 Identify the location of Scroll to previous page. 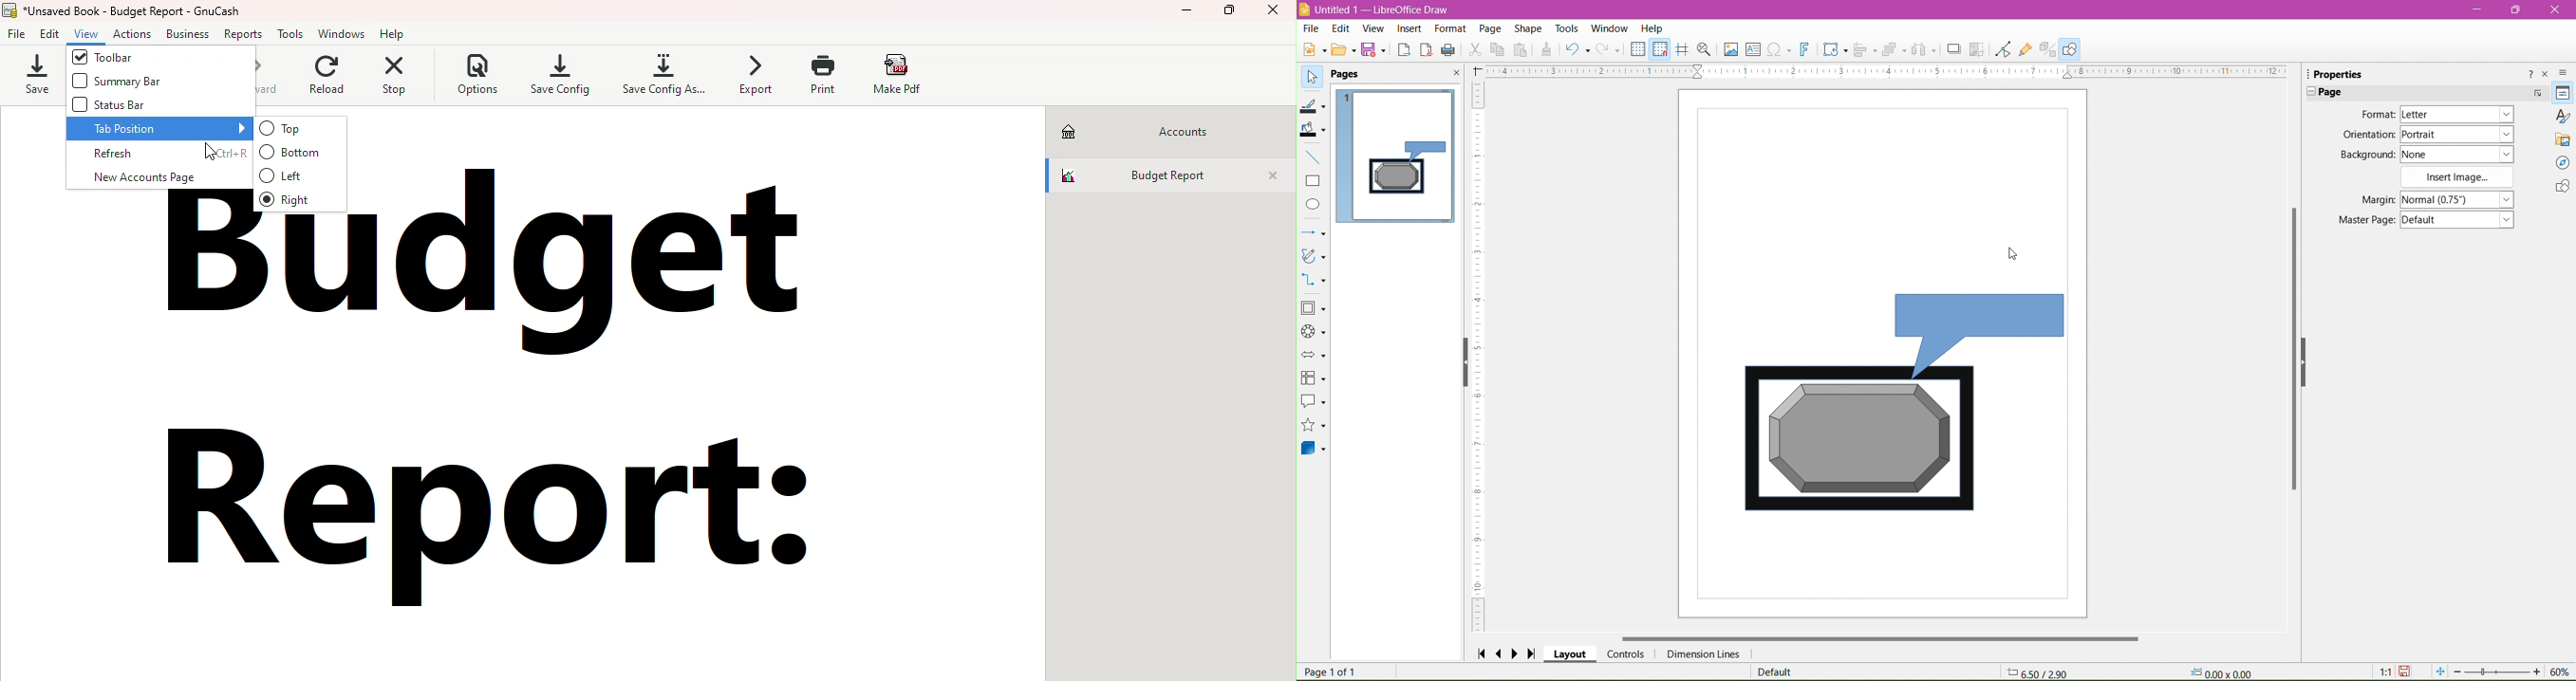
(1501, 653).